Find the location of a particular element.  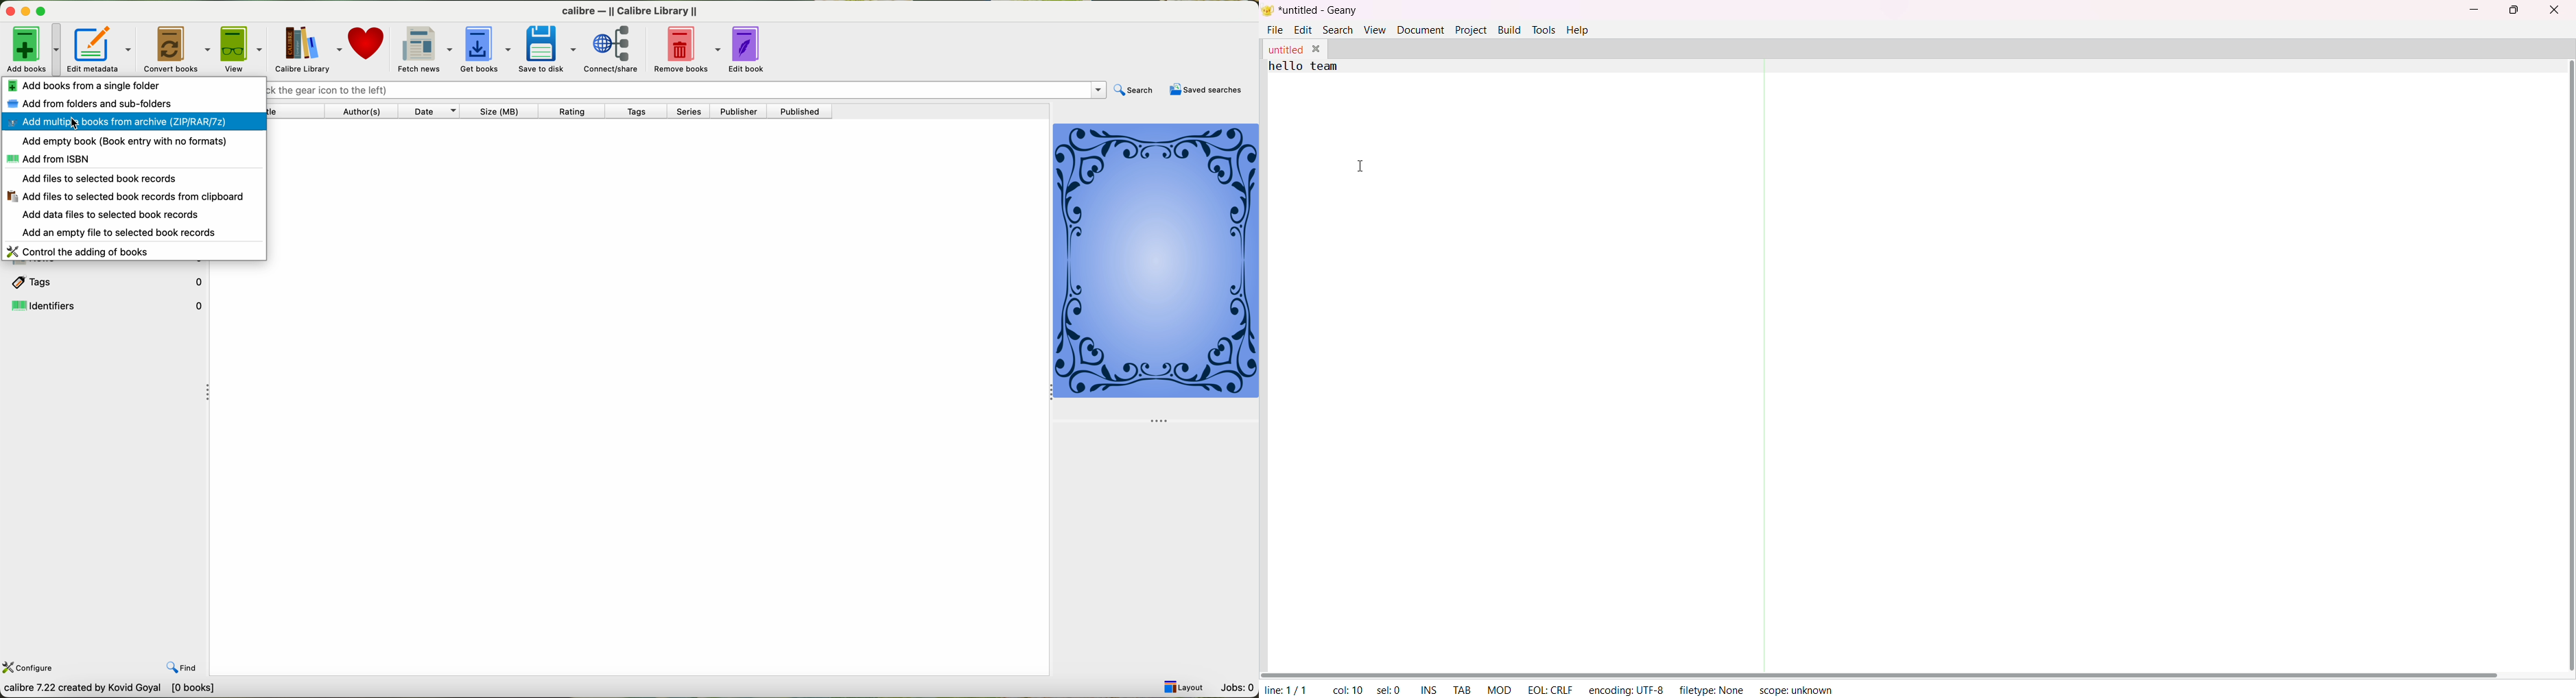

on add books is located at coordinates (31, 48).